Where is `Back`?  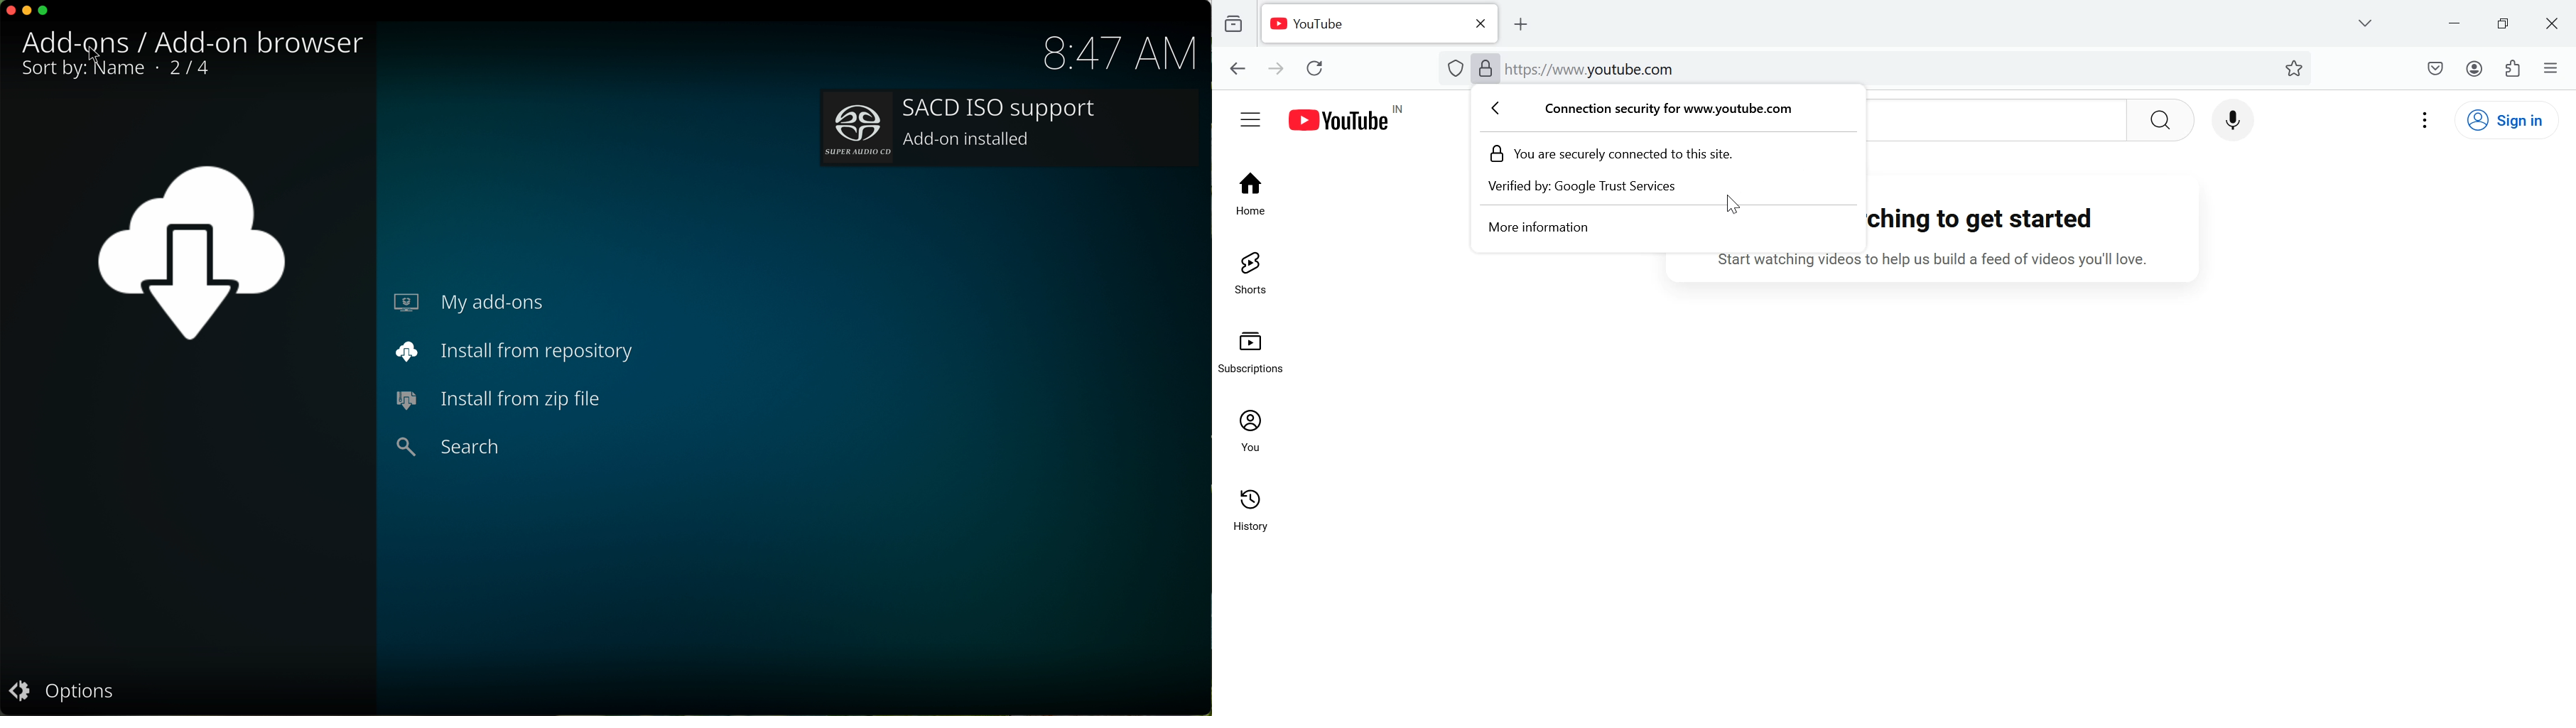 Back is located at coordinates (1503, 109).